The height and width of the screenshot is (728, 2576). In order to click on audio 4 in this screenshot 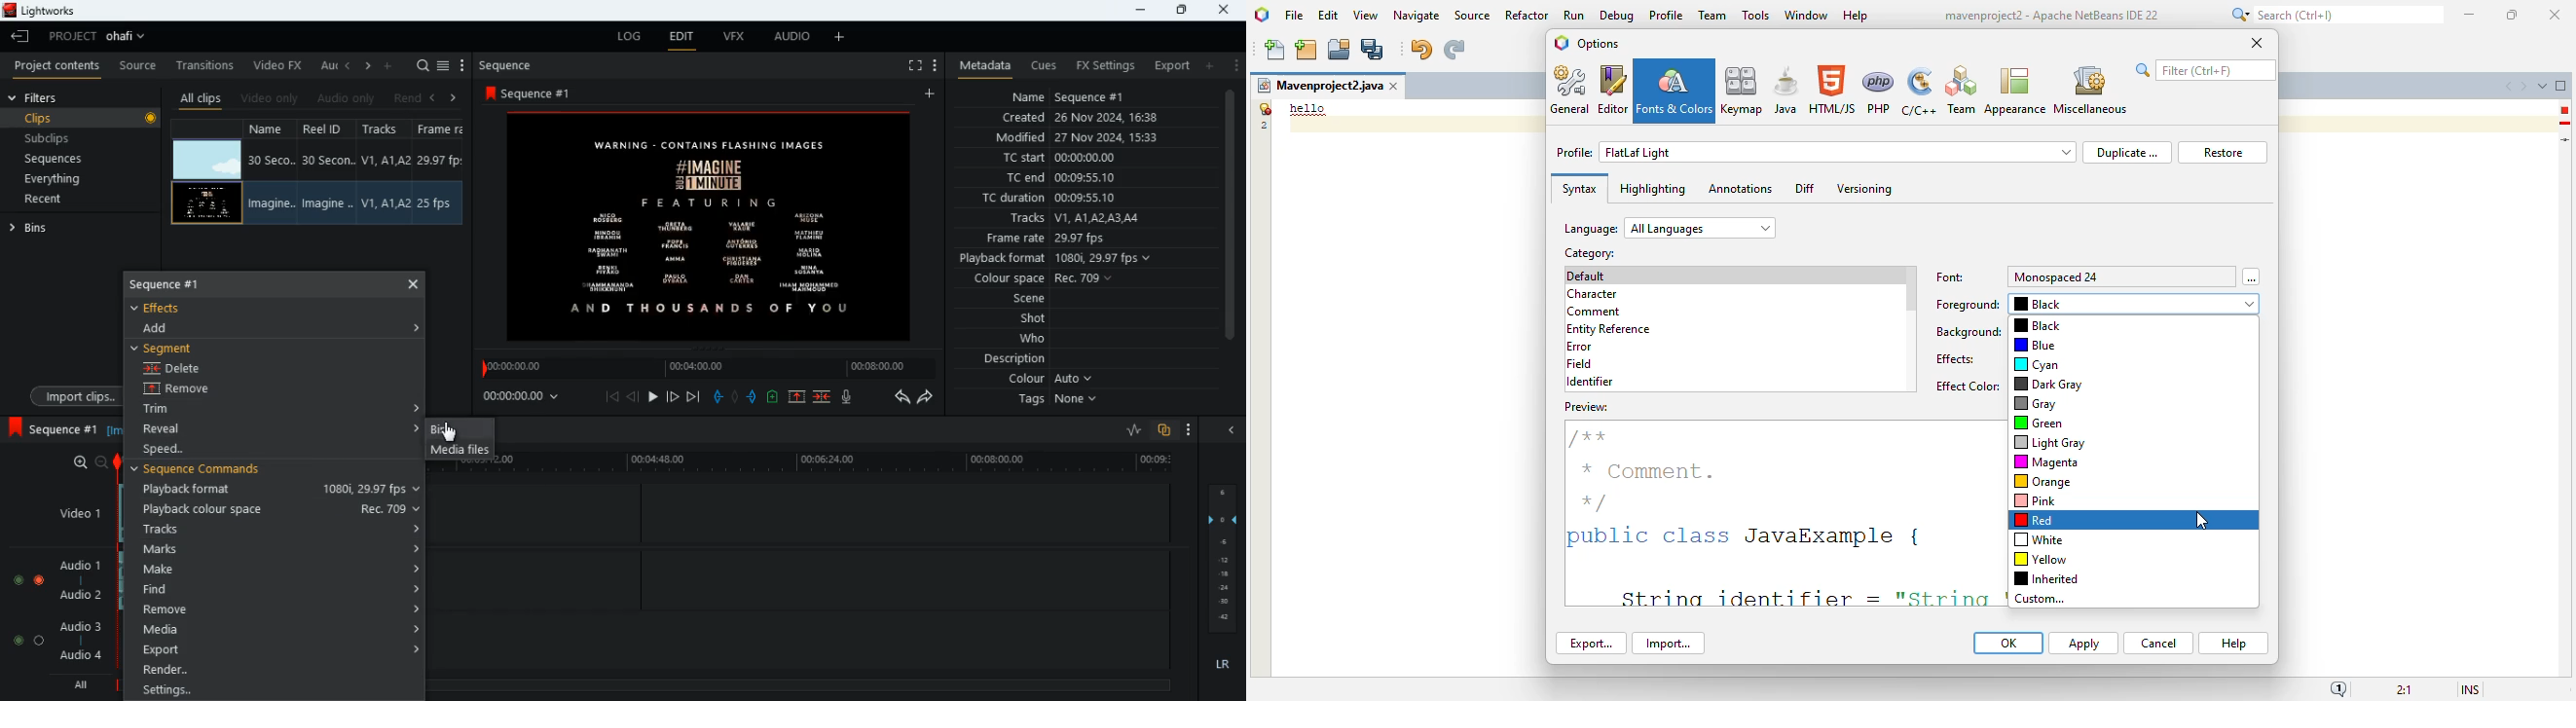, I will do `click(84, 659)`.